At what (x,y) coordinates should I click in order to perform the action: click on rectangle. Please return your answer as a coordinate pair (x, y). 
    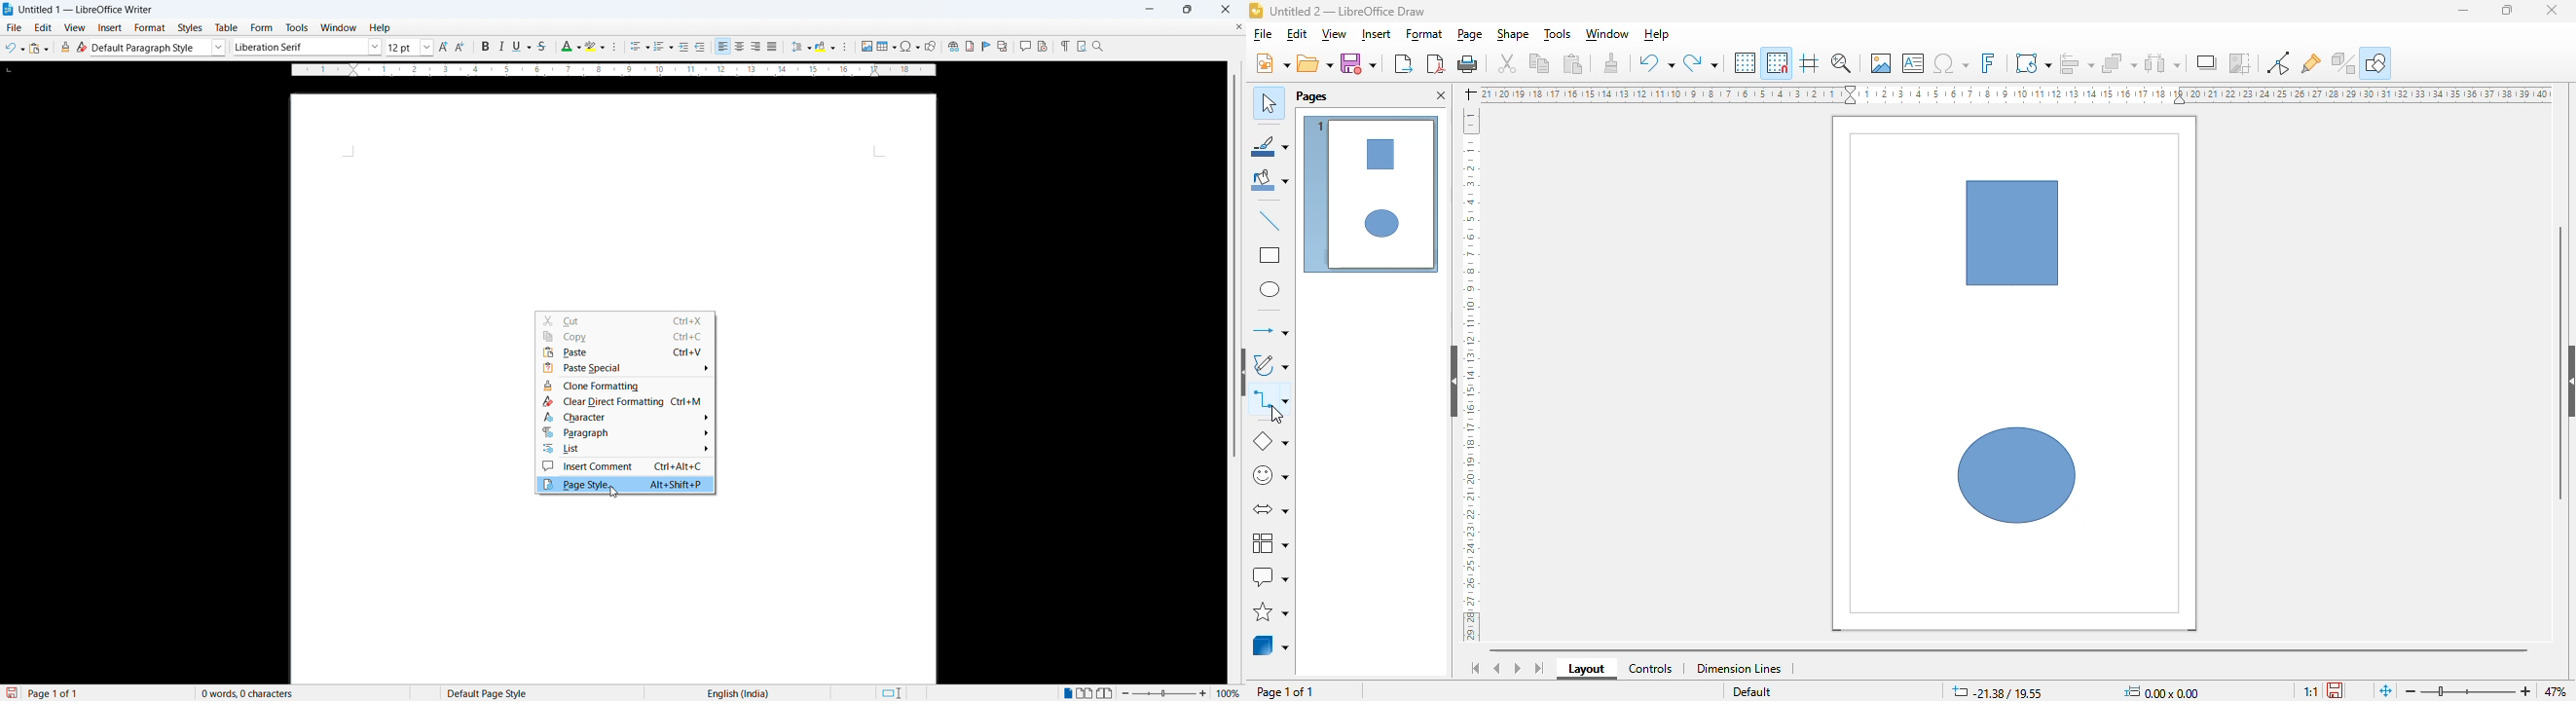
    Looking at the image, I should click on (1270, 255).